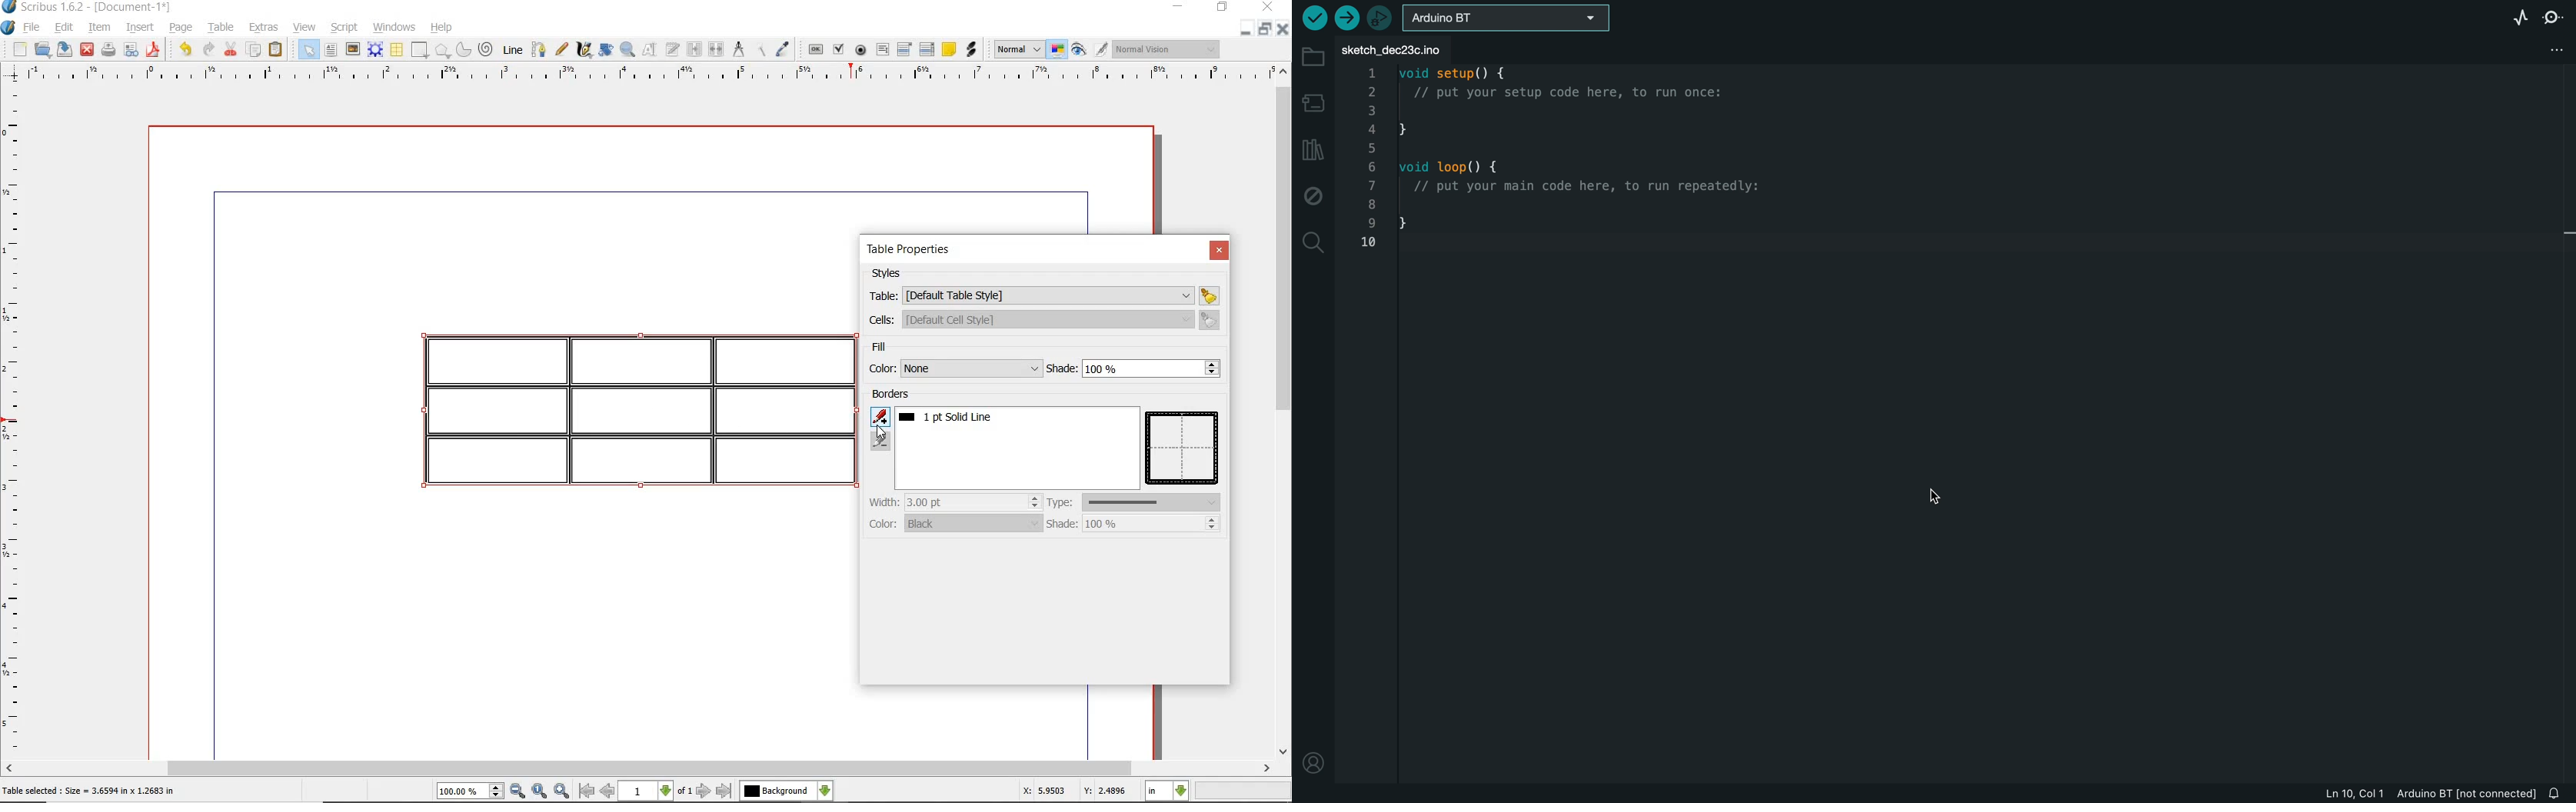 The image size is (2576, 812). I want to click on text annotatin, so click(949, 48).